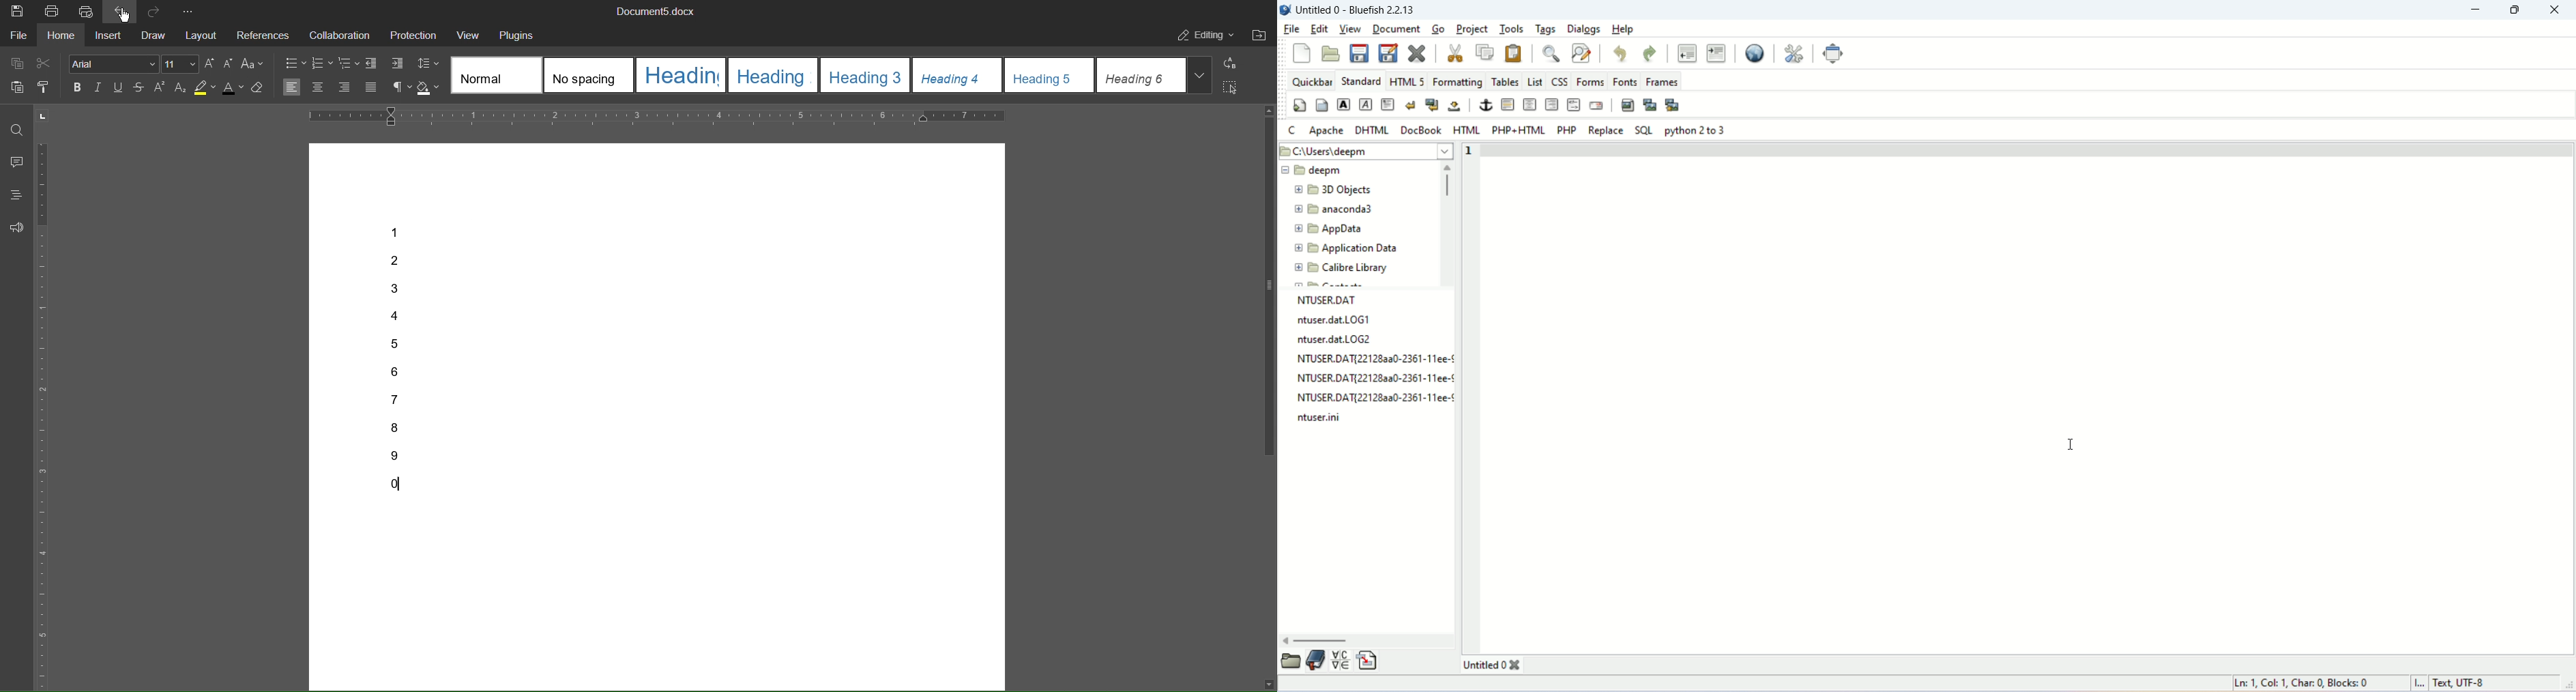 The height and width of the screenshot is (700, 2576). Describe the element at coordinates (402, 363) in the screenshot. I see `1234567890` at that location.